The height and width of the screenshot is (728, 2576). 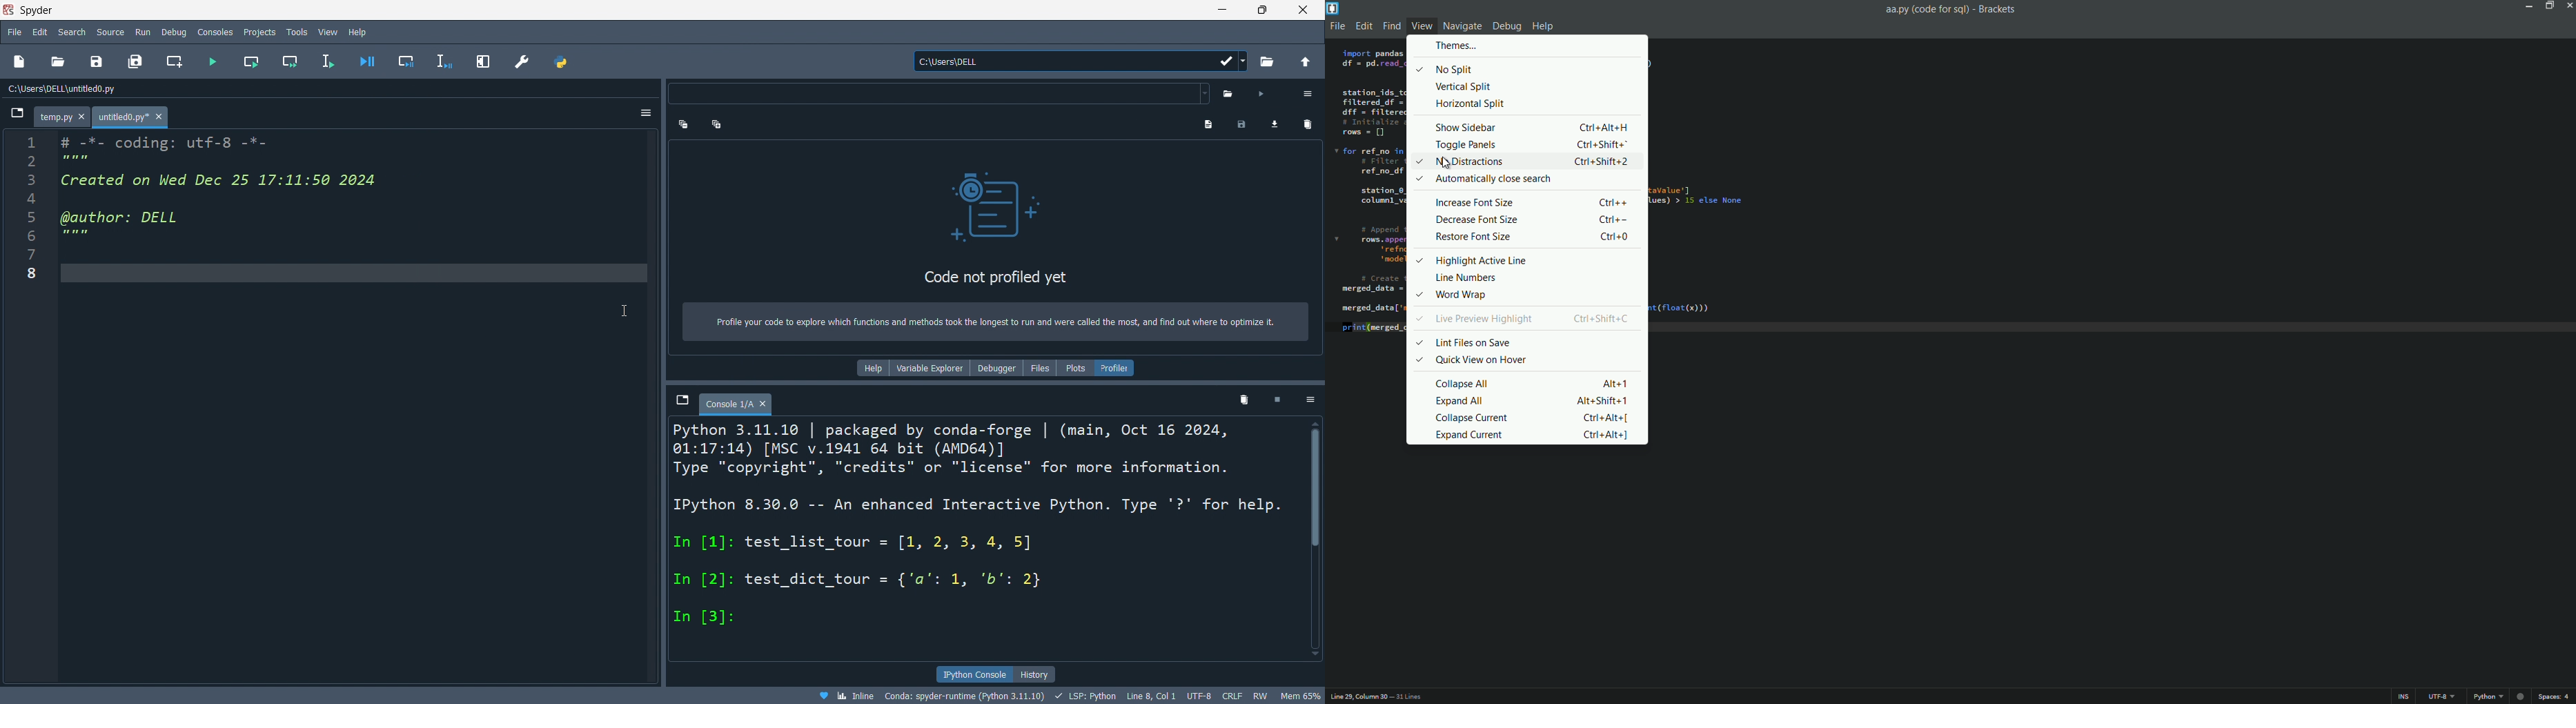 What do you see at coordinates (521, 62) in the screenshot?
I see `preference` at bounding box center [521, 62].